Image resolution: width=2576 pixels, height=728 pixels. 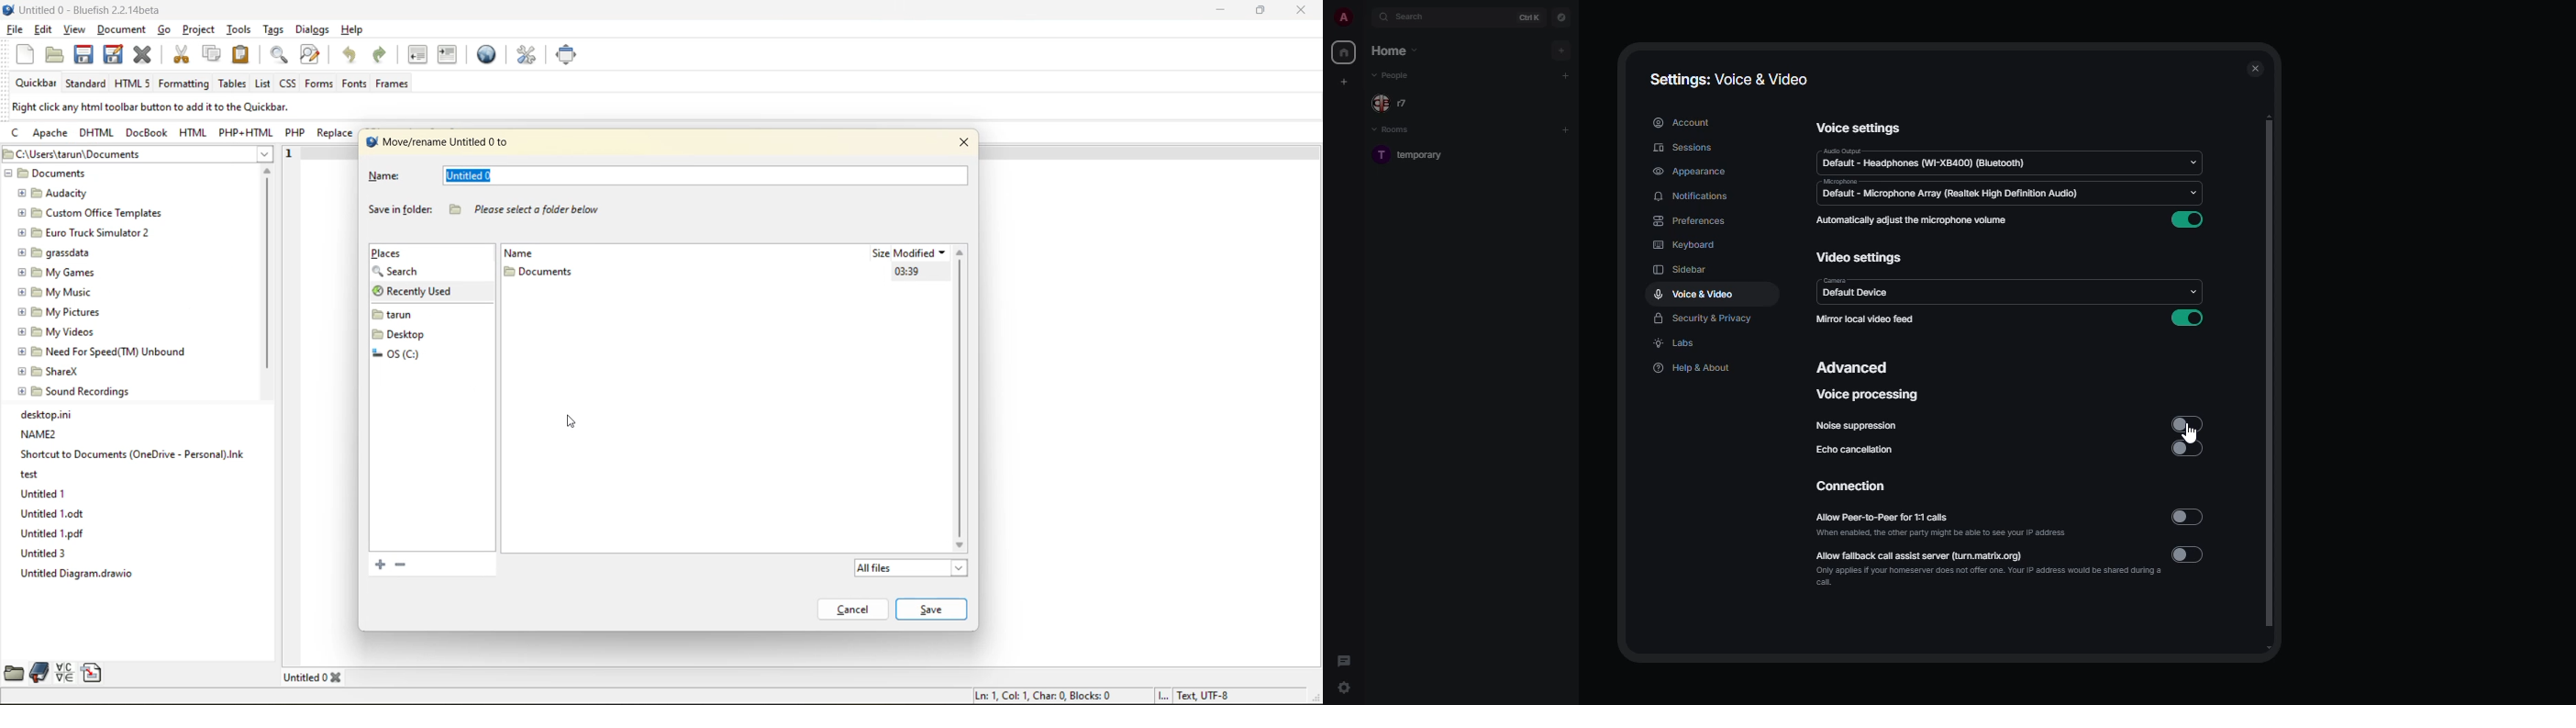 What do you see at coordinates (354, 83) in the screenshot?
I see `fonts` at bounding box center [354, 83].